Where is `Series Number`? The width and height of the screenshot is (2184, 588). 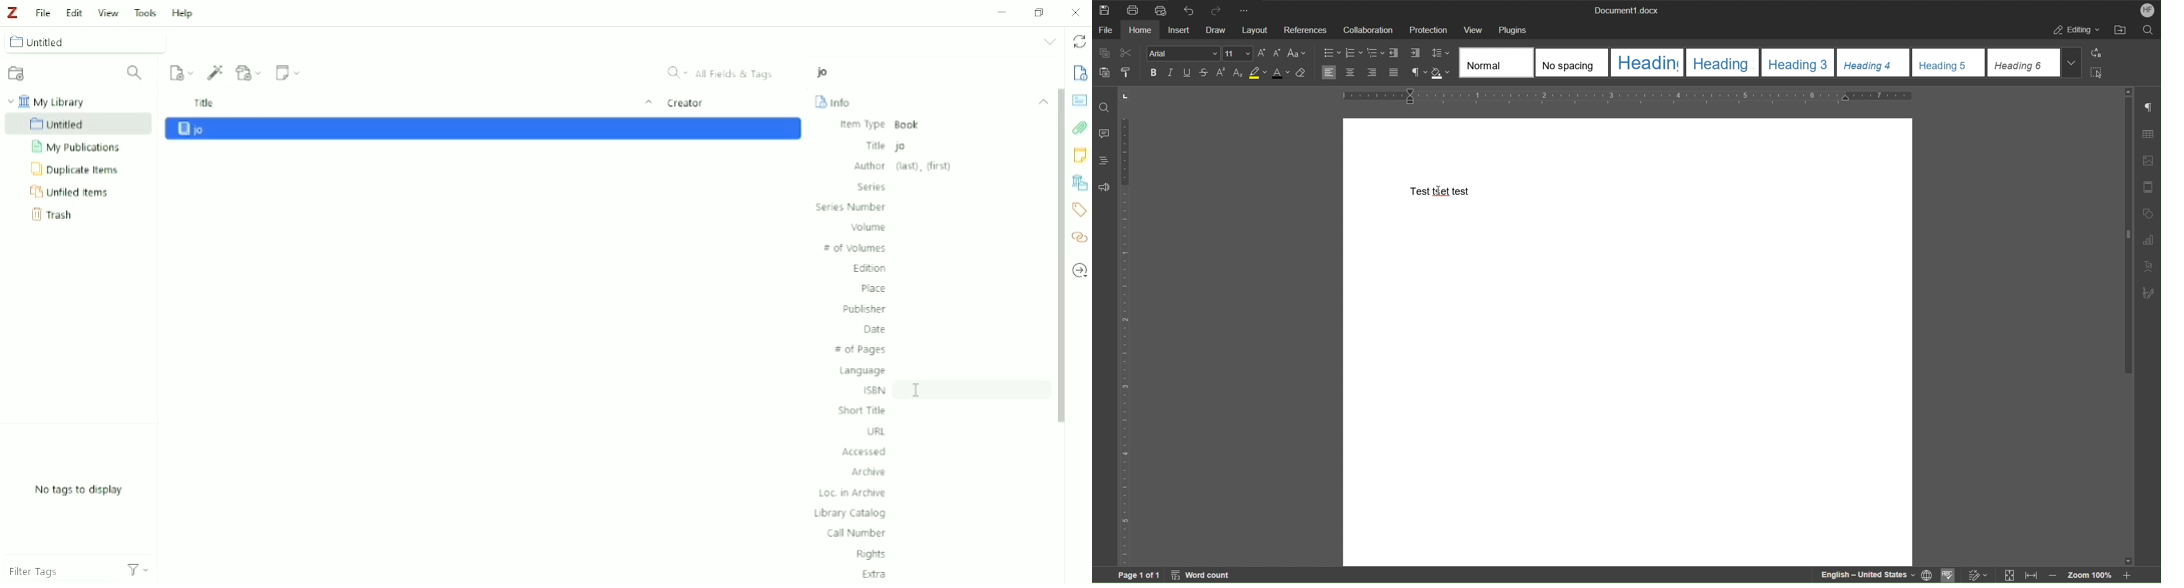 Series Number is located at coordinates (850, 207).